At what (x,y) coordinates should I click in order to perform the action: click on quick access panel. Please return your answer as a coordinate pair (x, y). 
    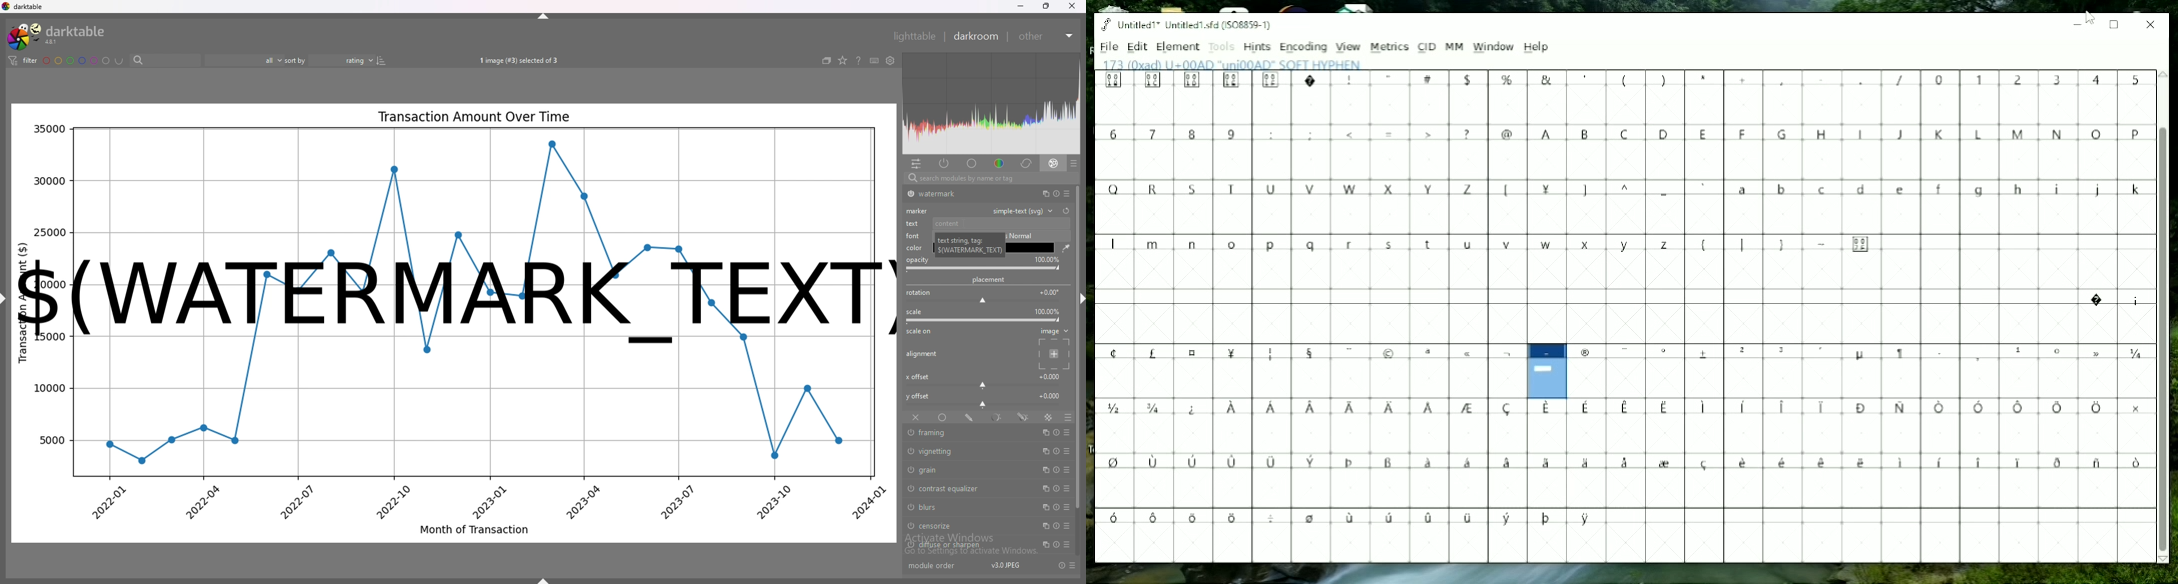
    Looking at the image, I should click on (916, 164).